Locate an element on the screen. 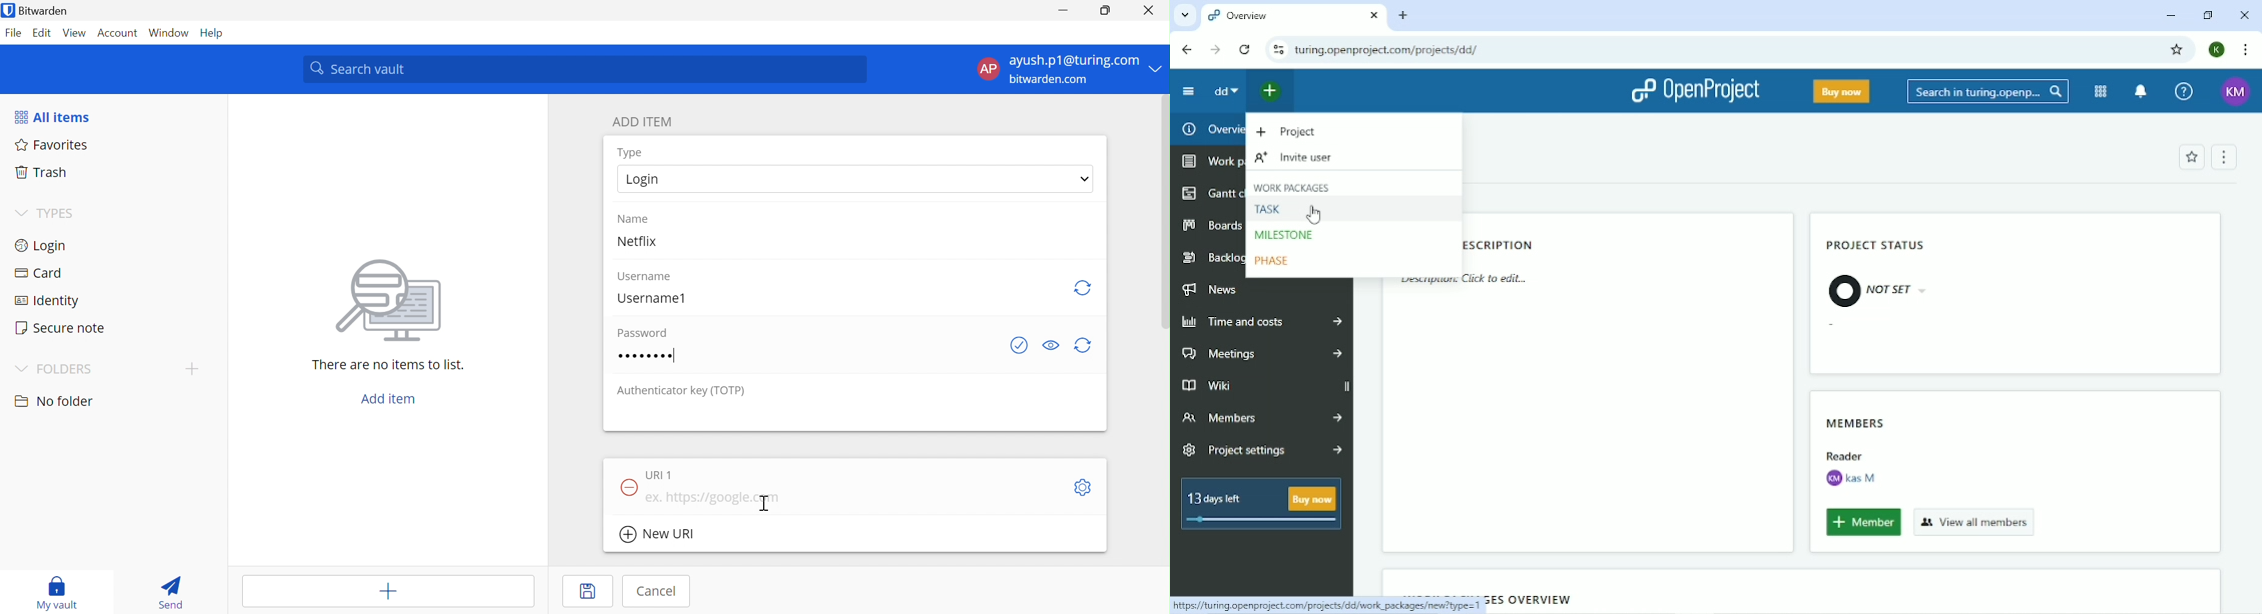 This screenshot has width=2268, height=616. Back is located at coordinates (1187, 49).